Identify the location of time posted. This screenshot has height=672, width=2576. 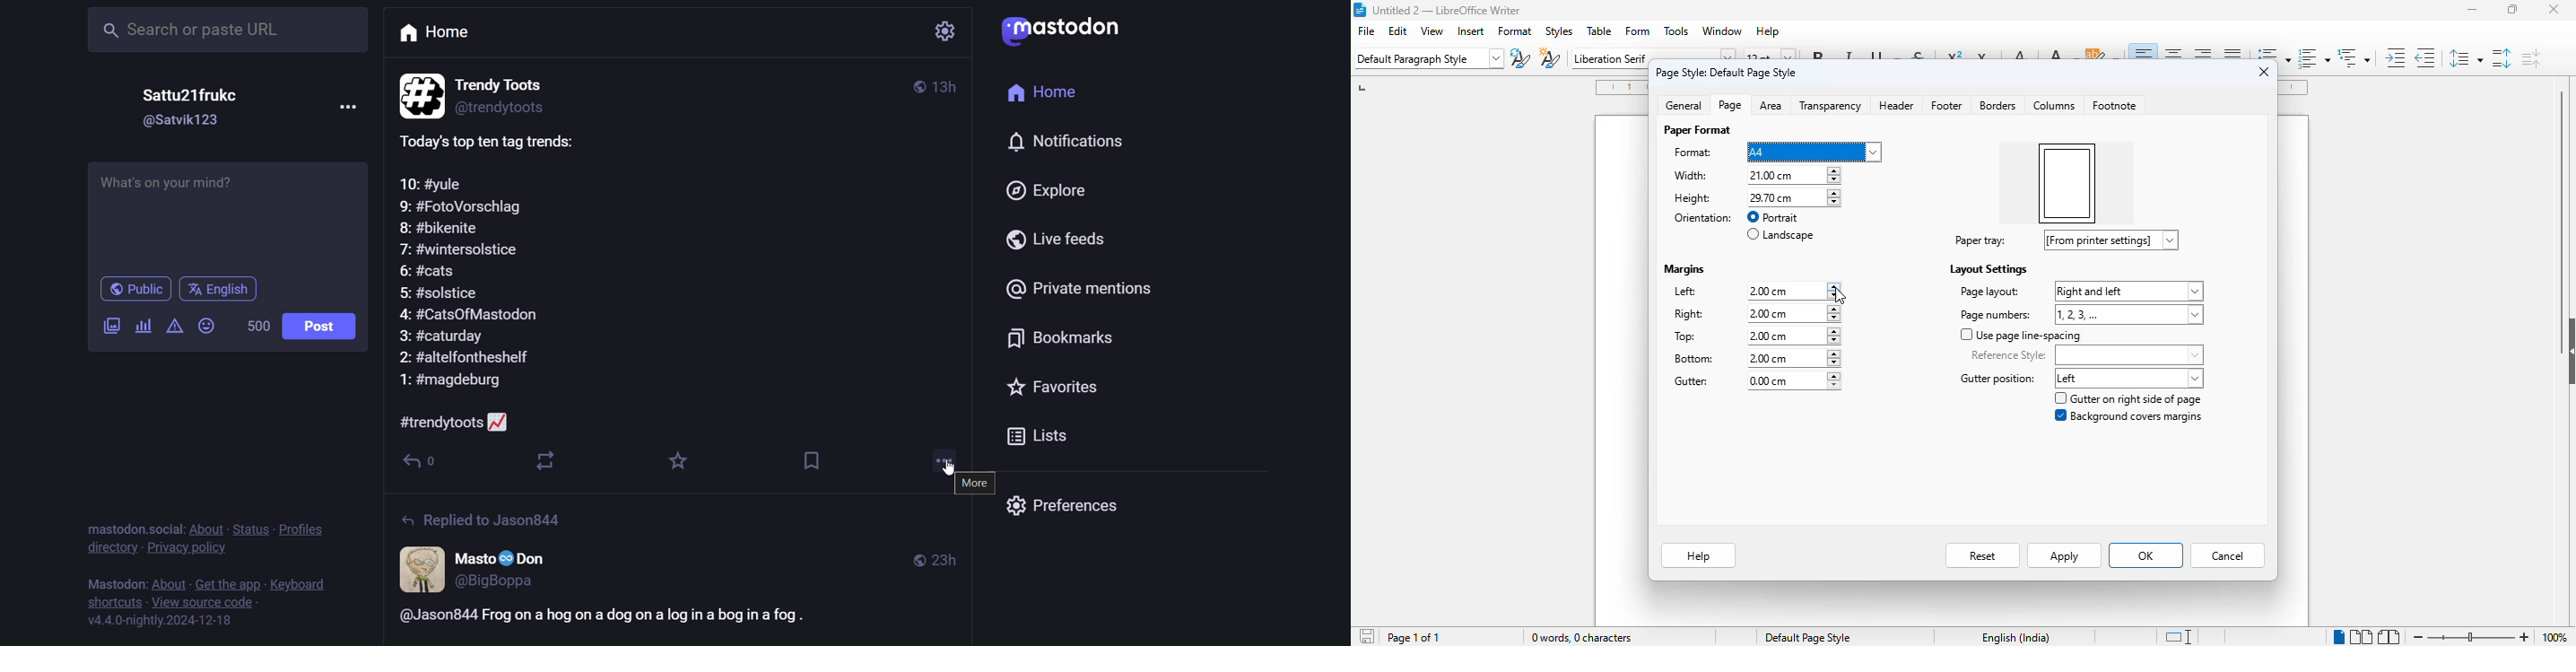
(950, 88).